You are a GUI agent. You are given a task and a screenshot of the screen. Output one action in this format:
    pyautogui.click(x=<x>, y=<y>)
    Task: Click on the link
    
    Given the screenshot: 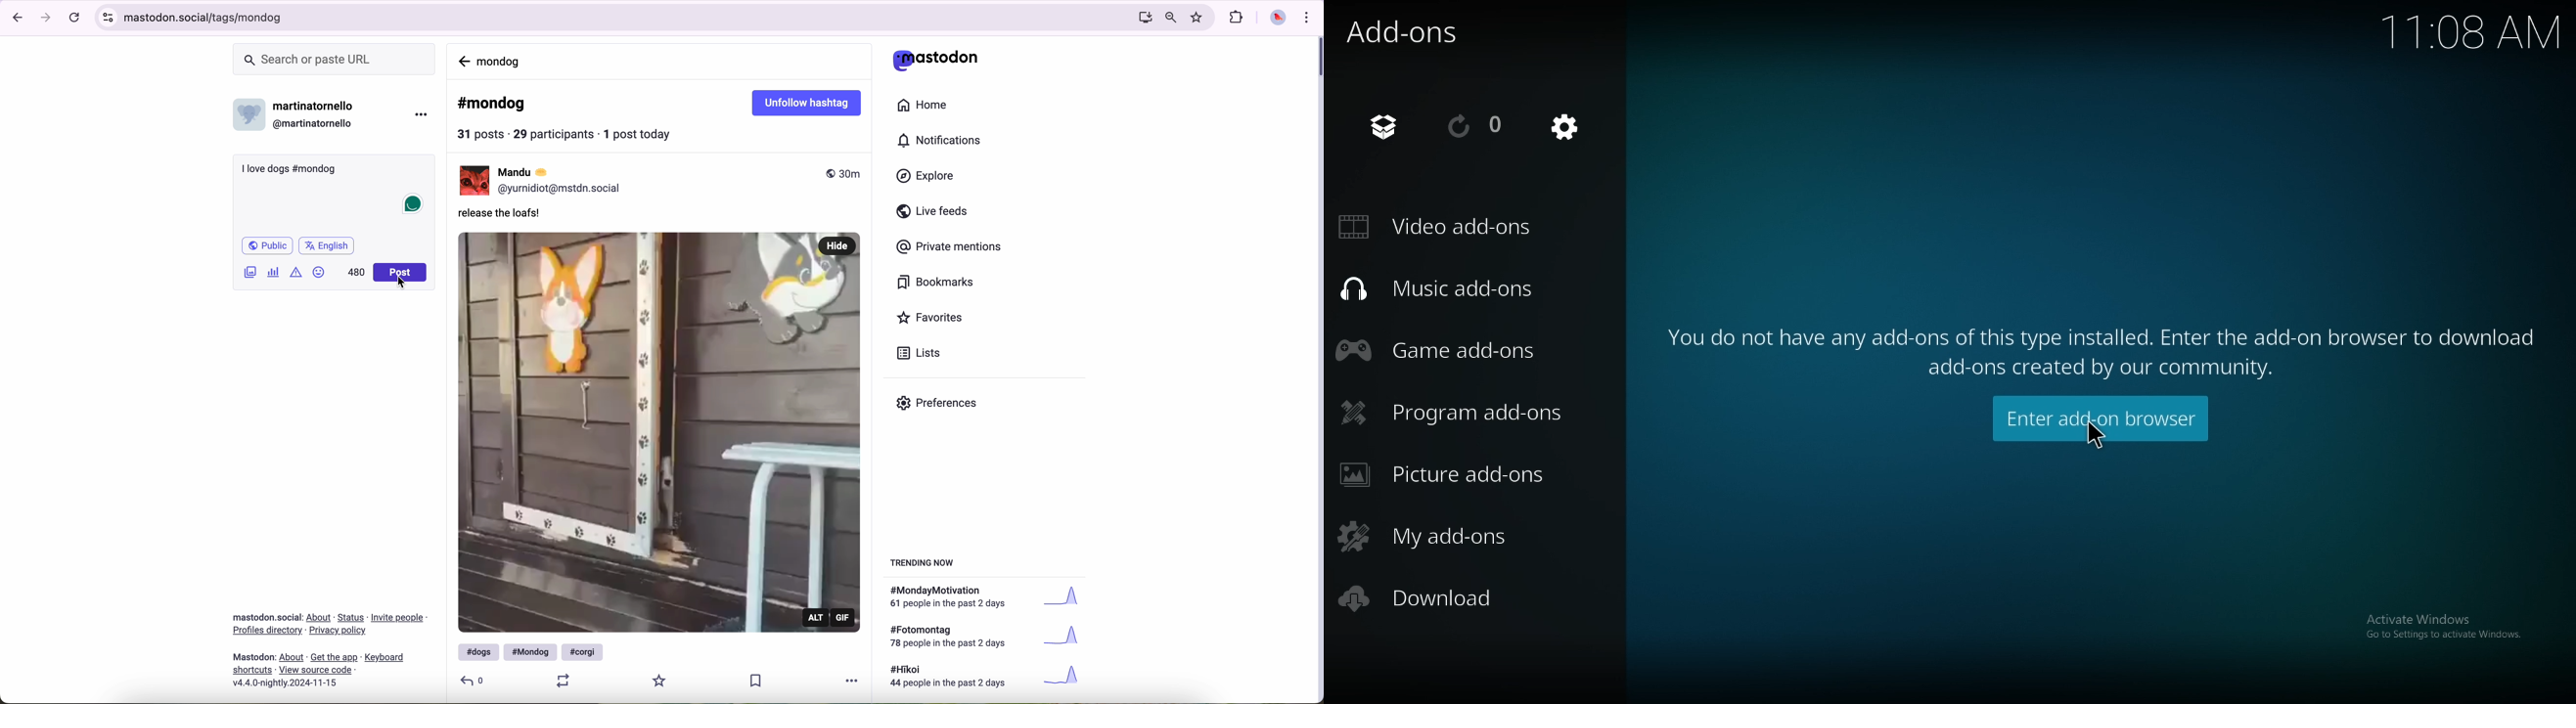 What is the action you would take?
    pyautogui.click(x=268, y=631)
    